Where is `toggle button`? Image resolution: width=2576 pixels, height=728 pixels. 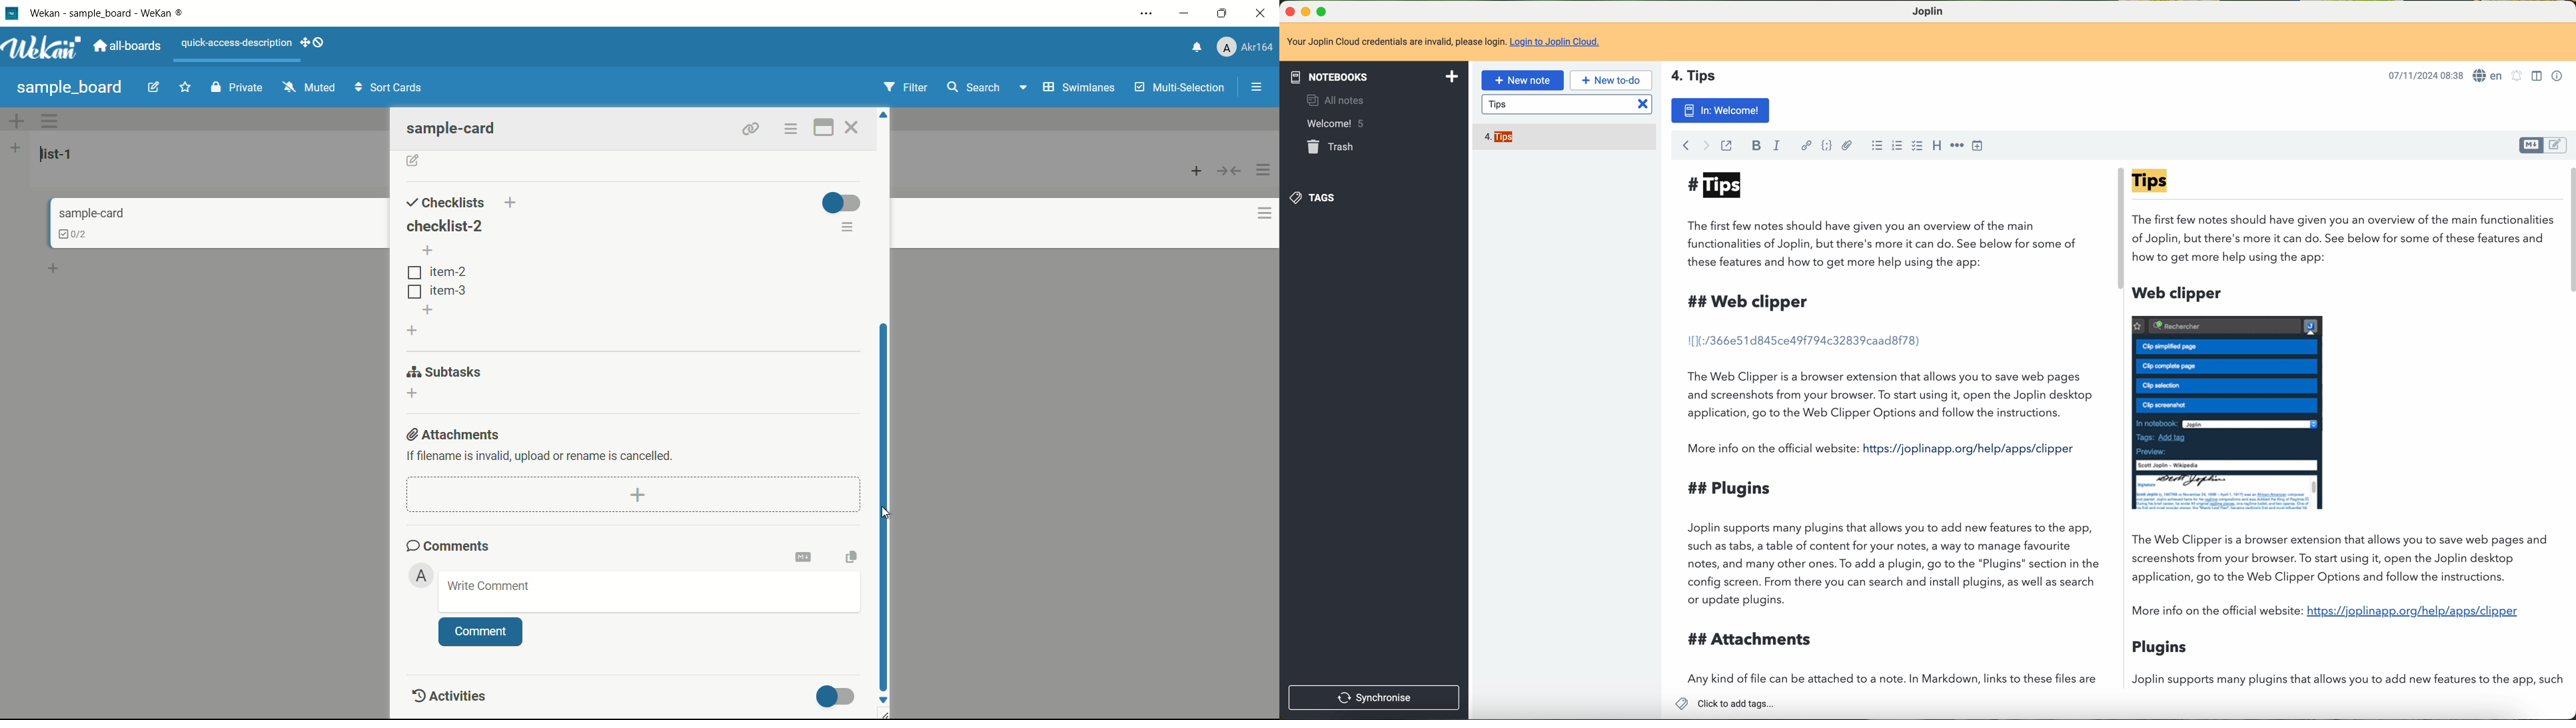
toggle button is located at coordinates (841, 203).